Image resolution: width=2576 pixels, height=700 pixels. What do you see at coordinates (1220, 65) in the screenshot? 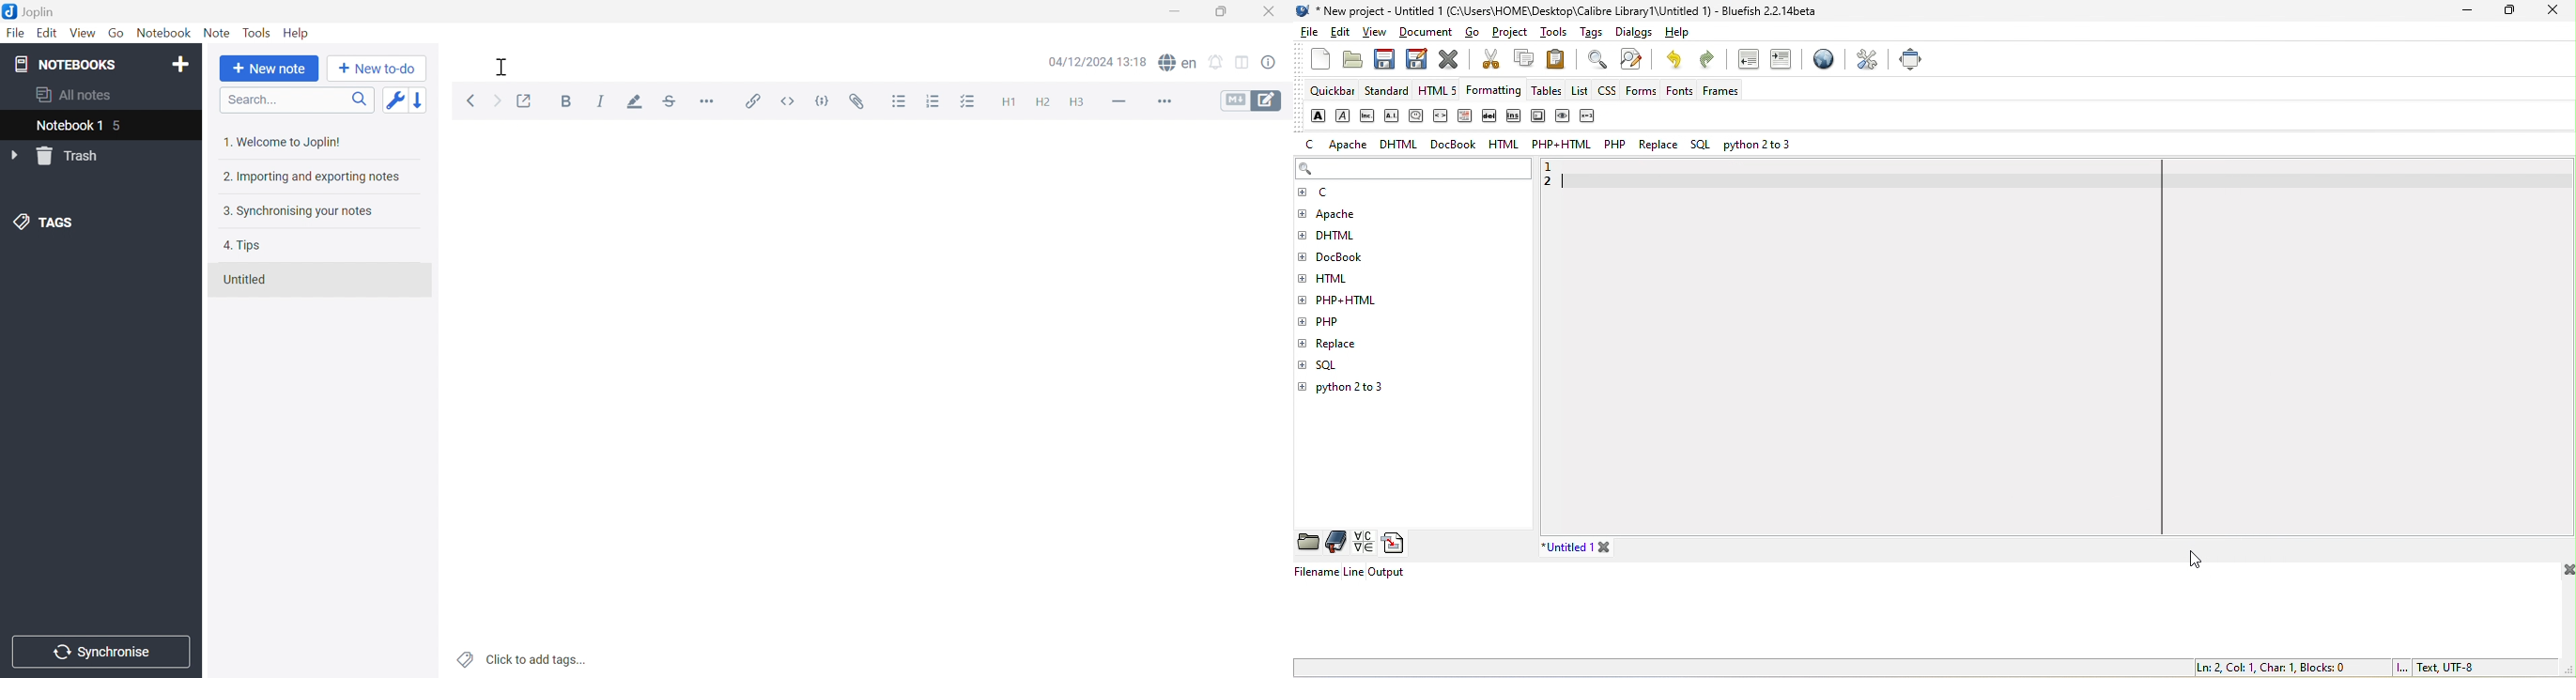
I see `set alarm` at bounding box center [1220, 65].